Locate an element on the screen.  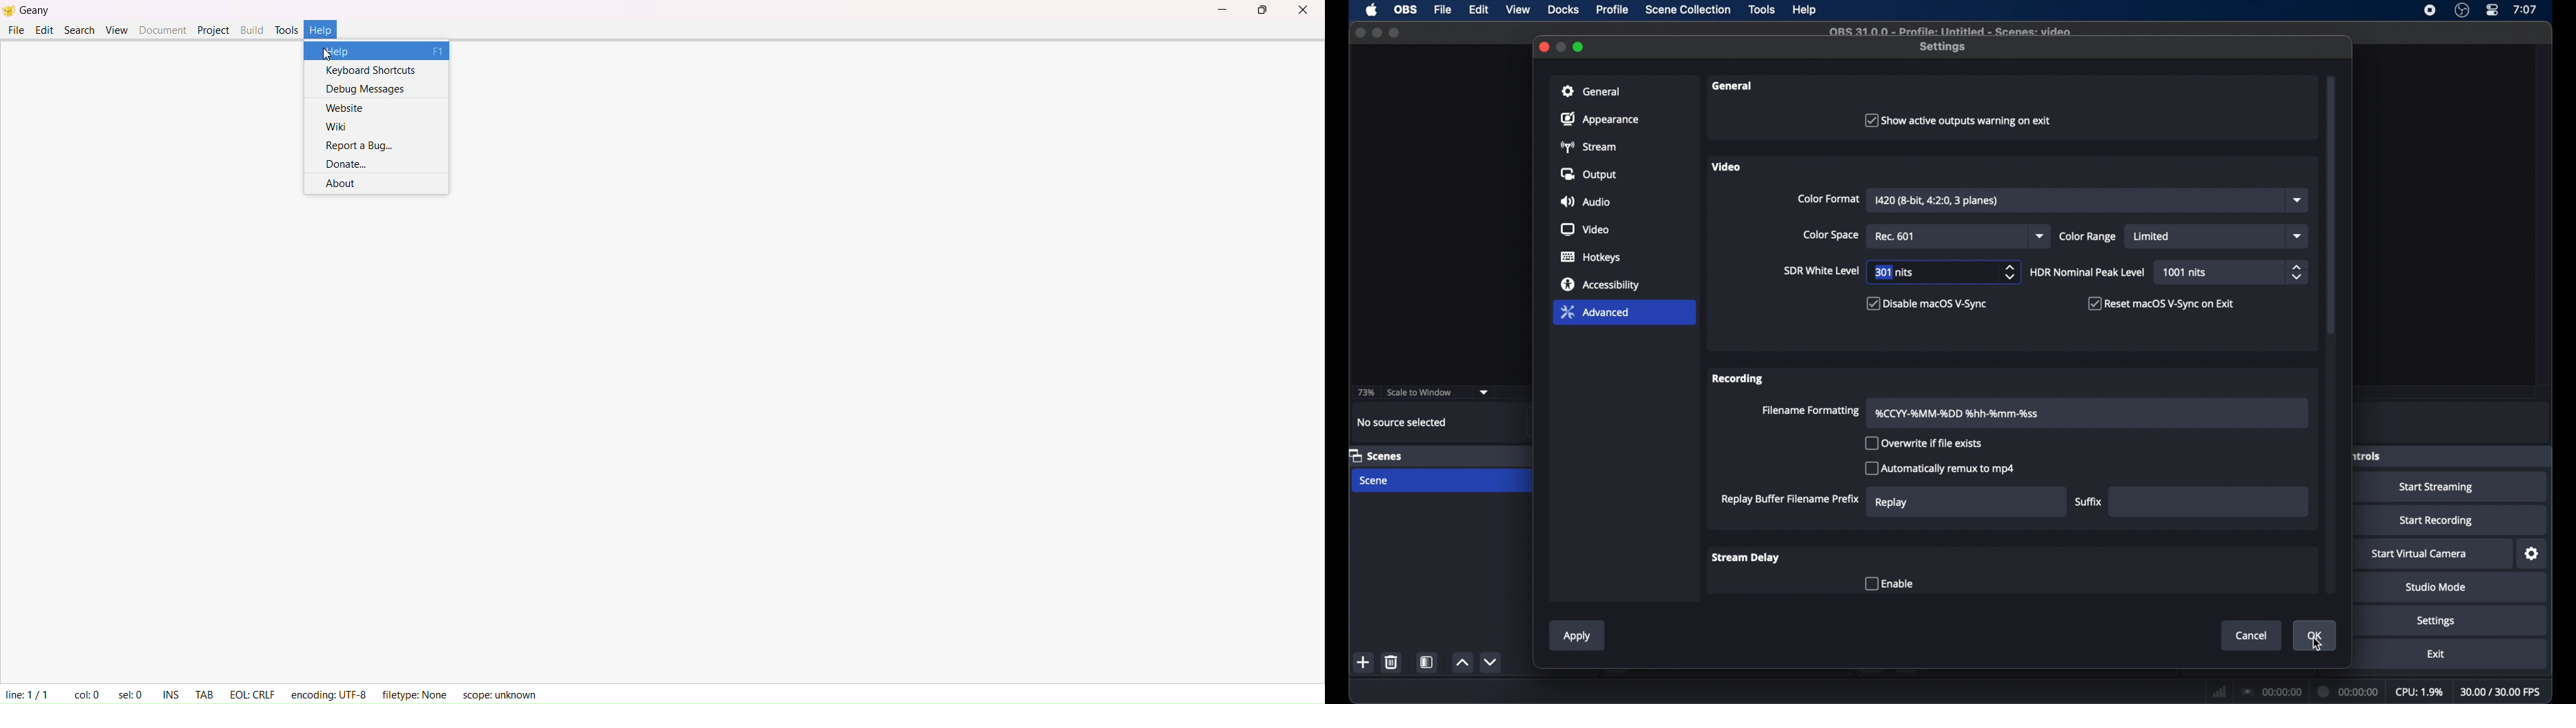
duration is located at coordinates (2349, 690).